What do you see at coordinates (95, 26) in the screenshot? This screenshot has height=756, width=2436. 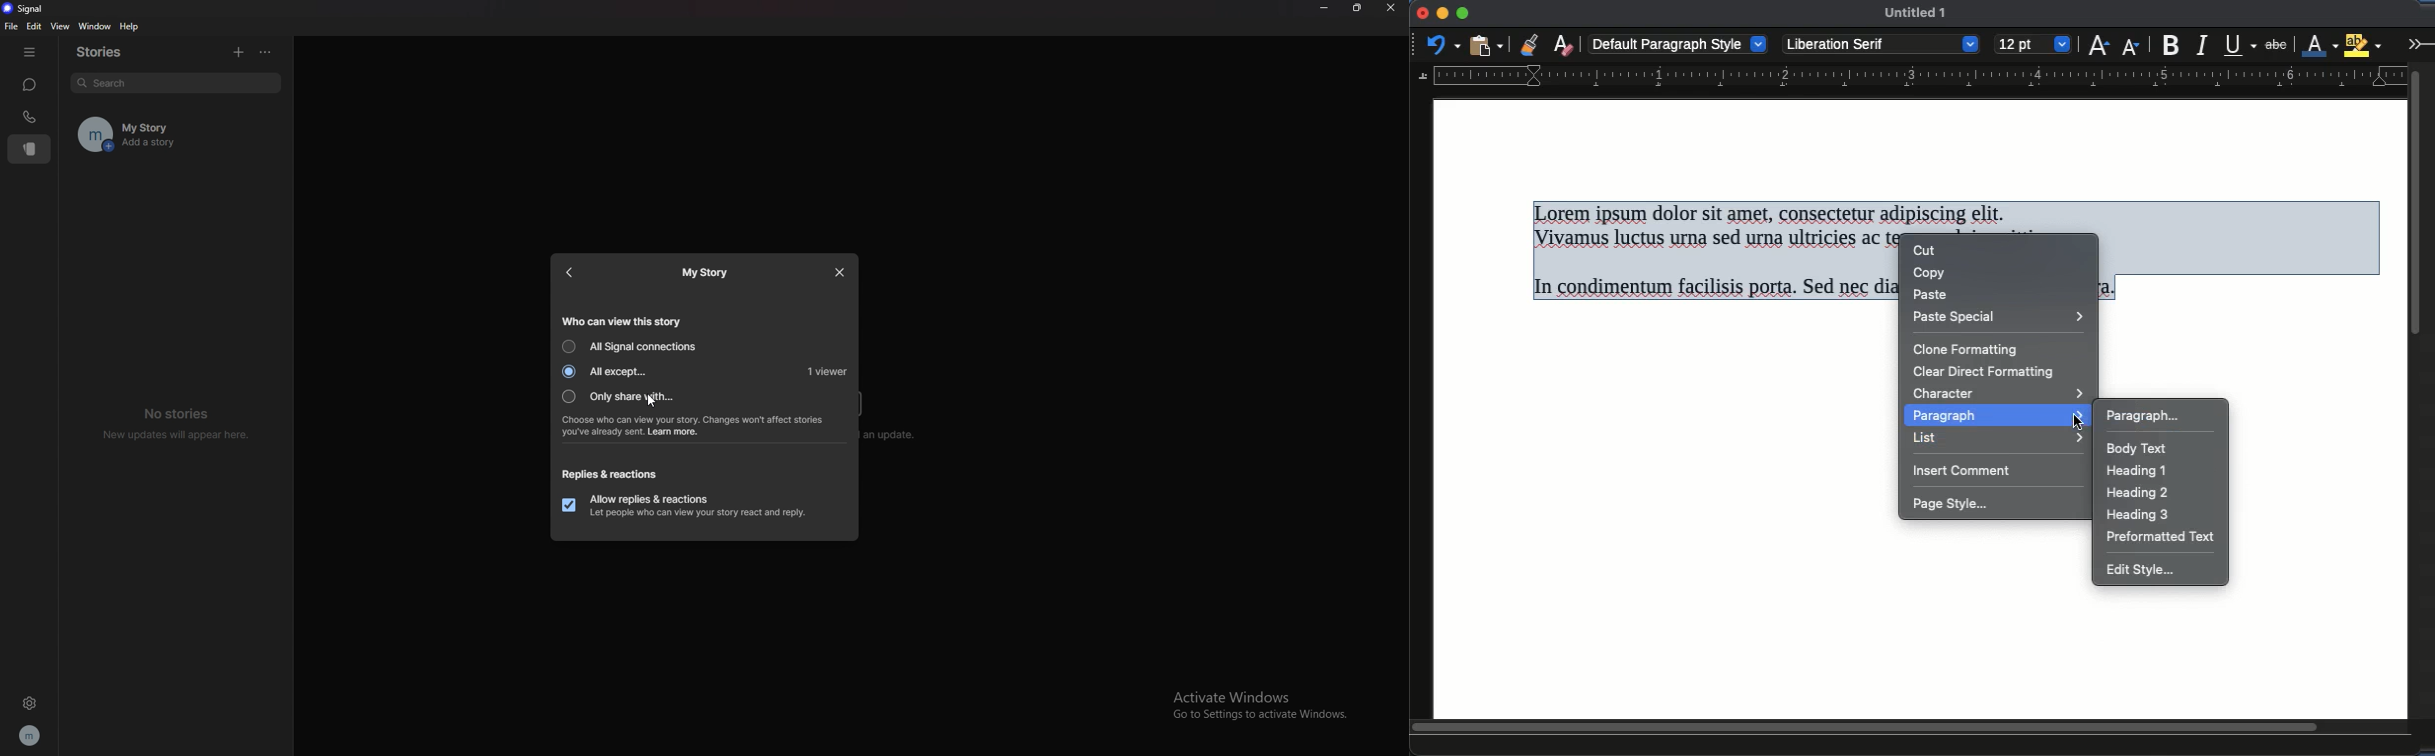 I see `window` at bounding box center [95, 26].